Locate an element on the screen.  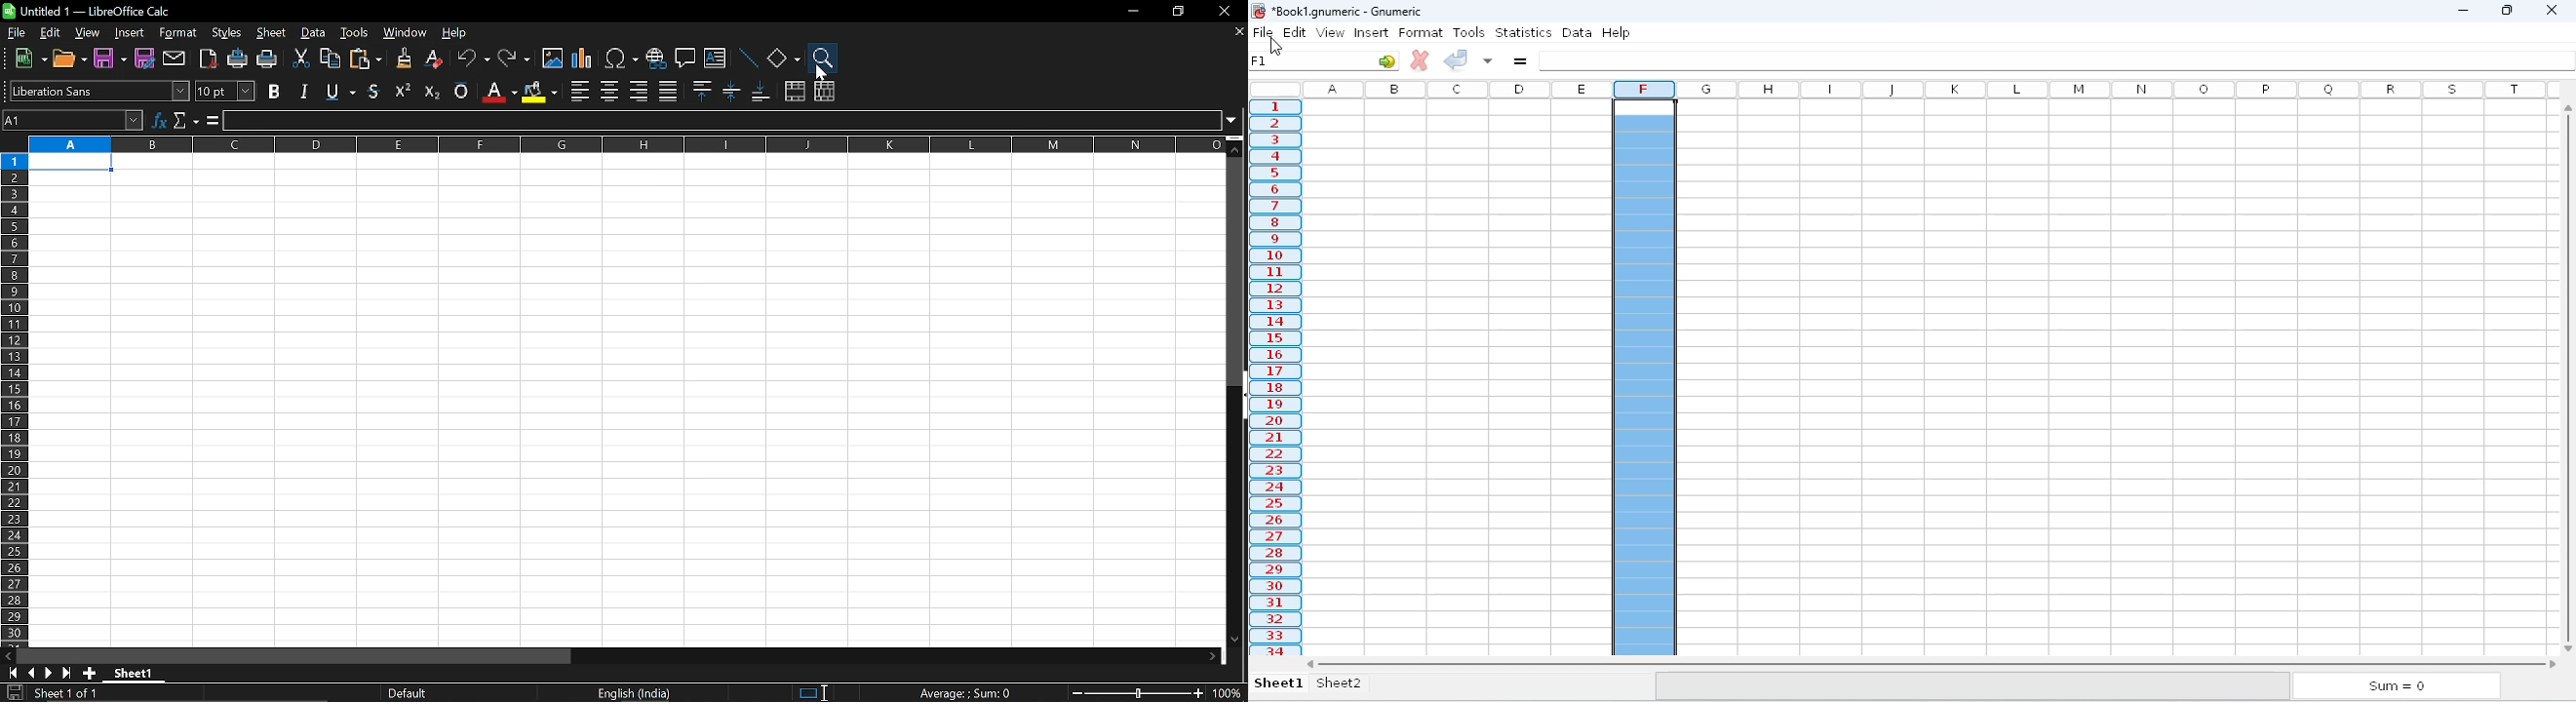
format is located at coordinates (1421, 33).